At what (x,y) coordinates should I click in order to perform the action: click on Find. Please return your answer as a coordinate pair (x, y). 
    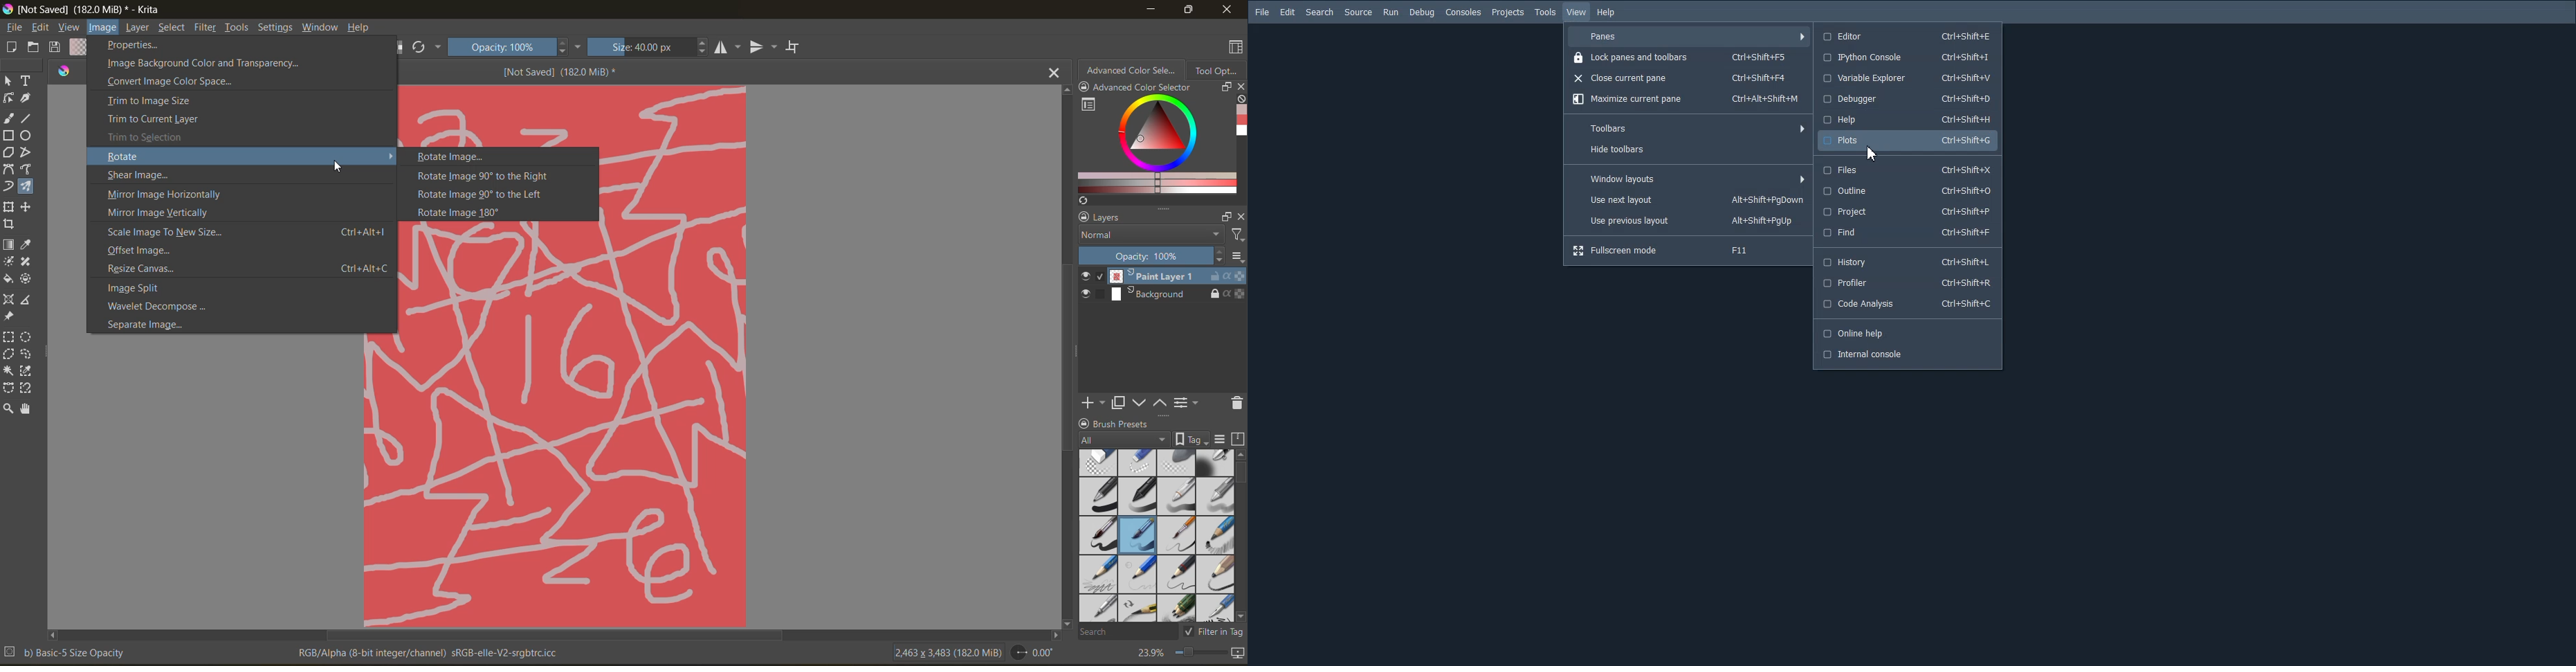
    Looking at the image, I should click on (1910, 232).